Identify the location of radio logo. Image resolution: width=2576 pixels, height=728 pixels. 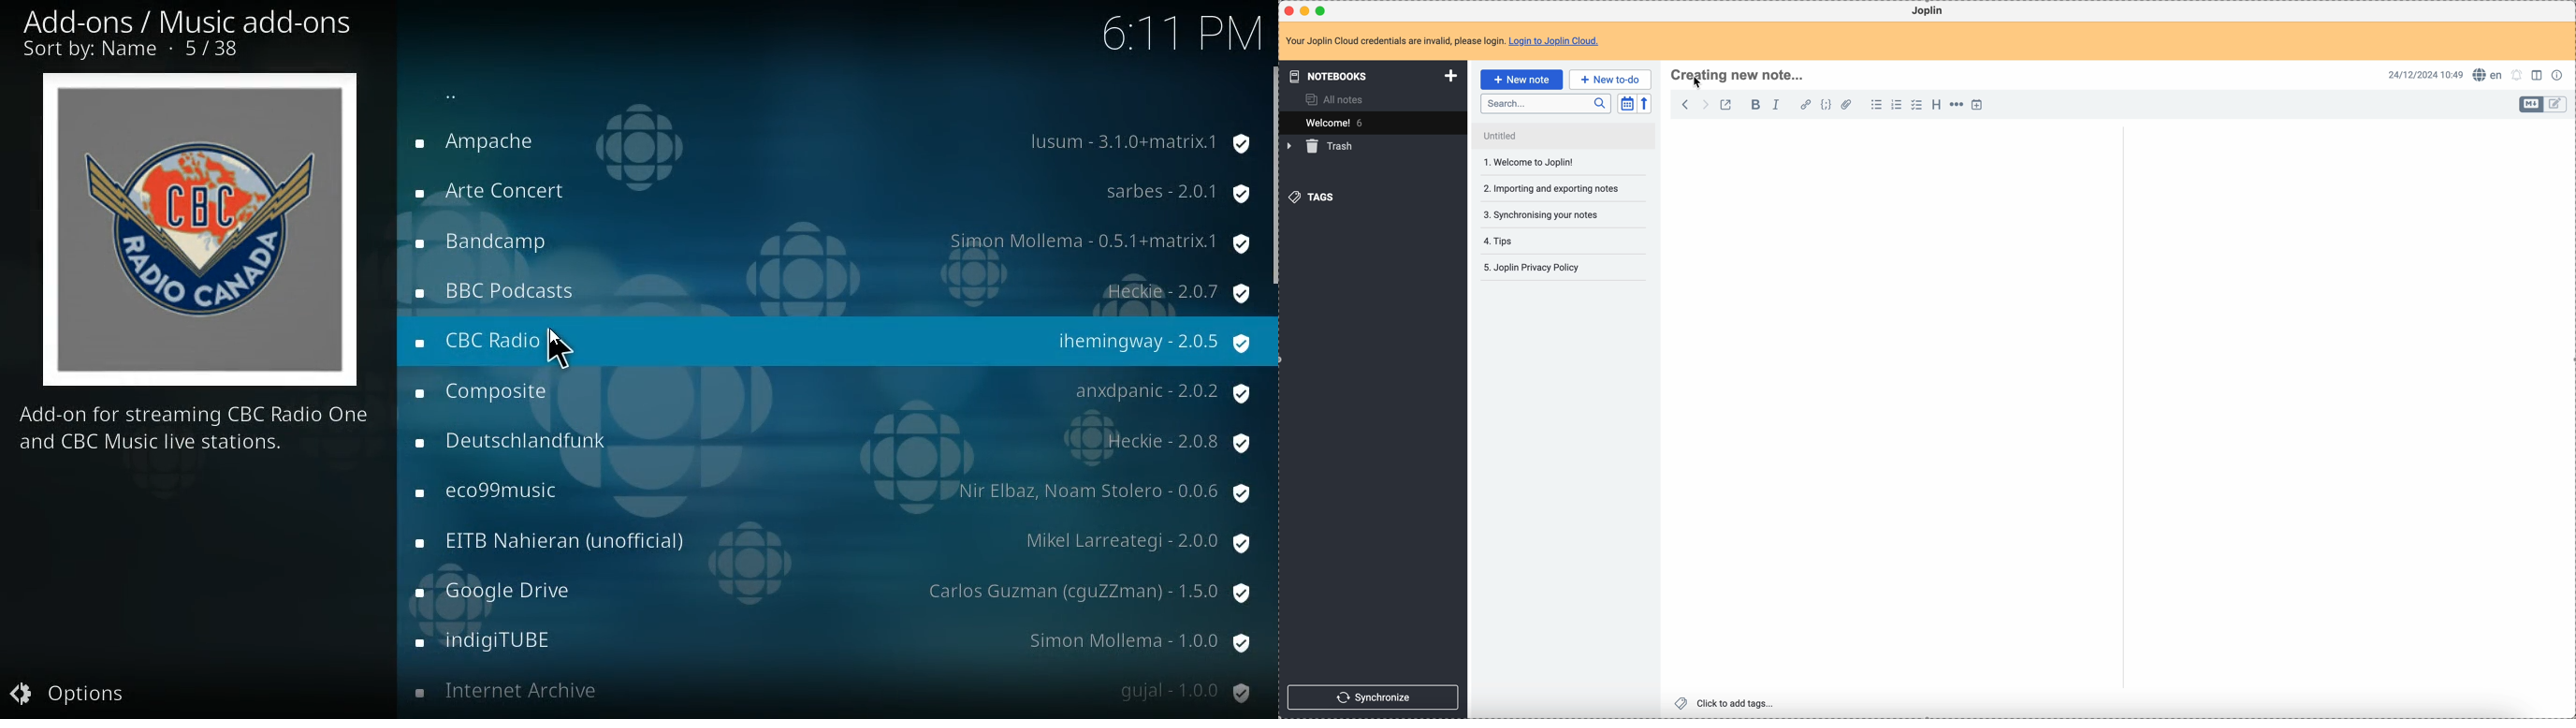
(197, 231).